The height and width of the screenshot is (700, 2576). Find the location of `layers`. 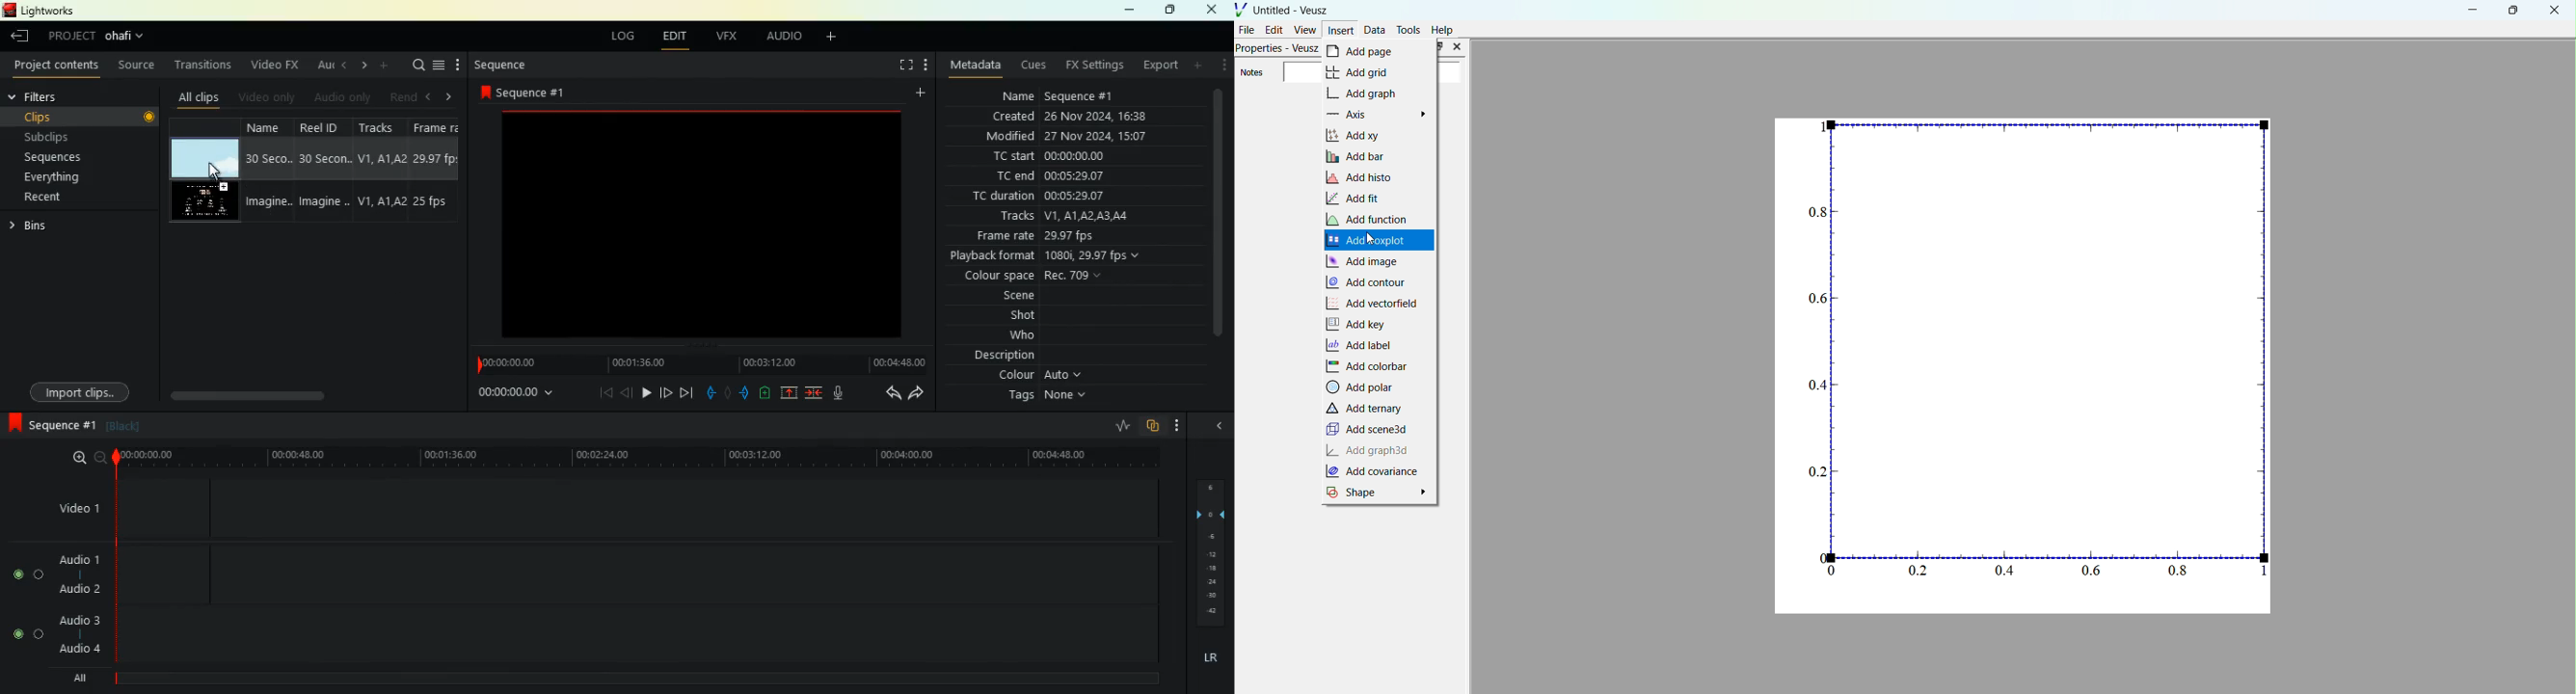

layers is located at coordinates (1210, 557).